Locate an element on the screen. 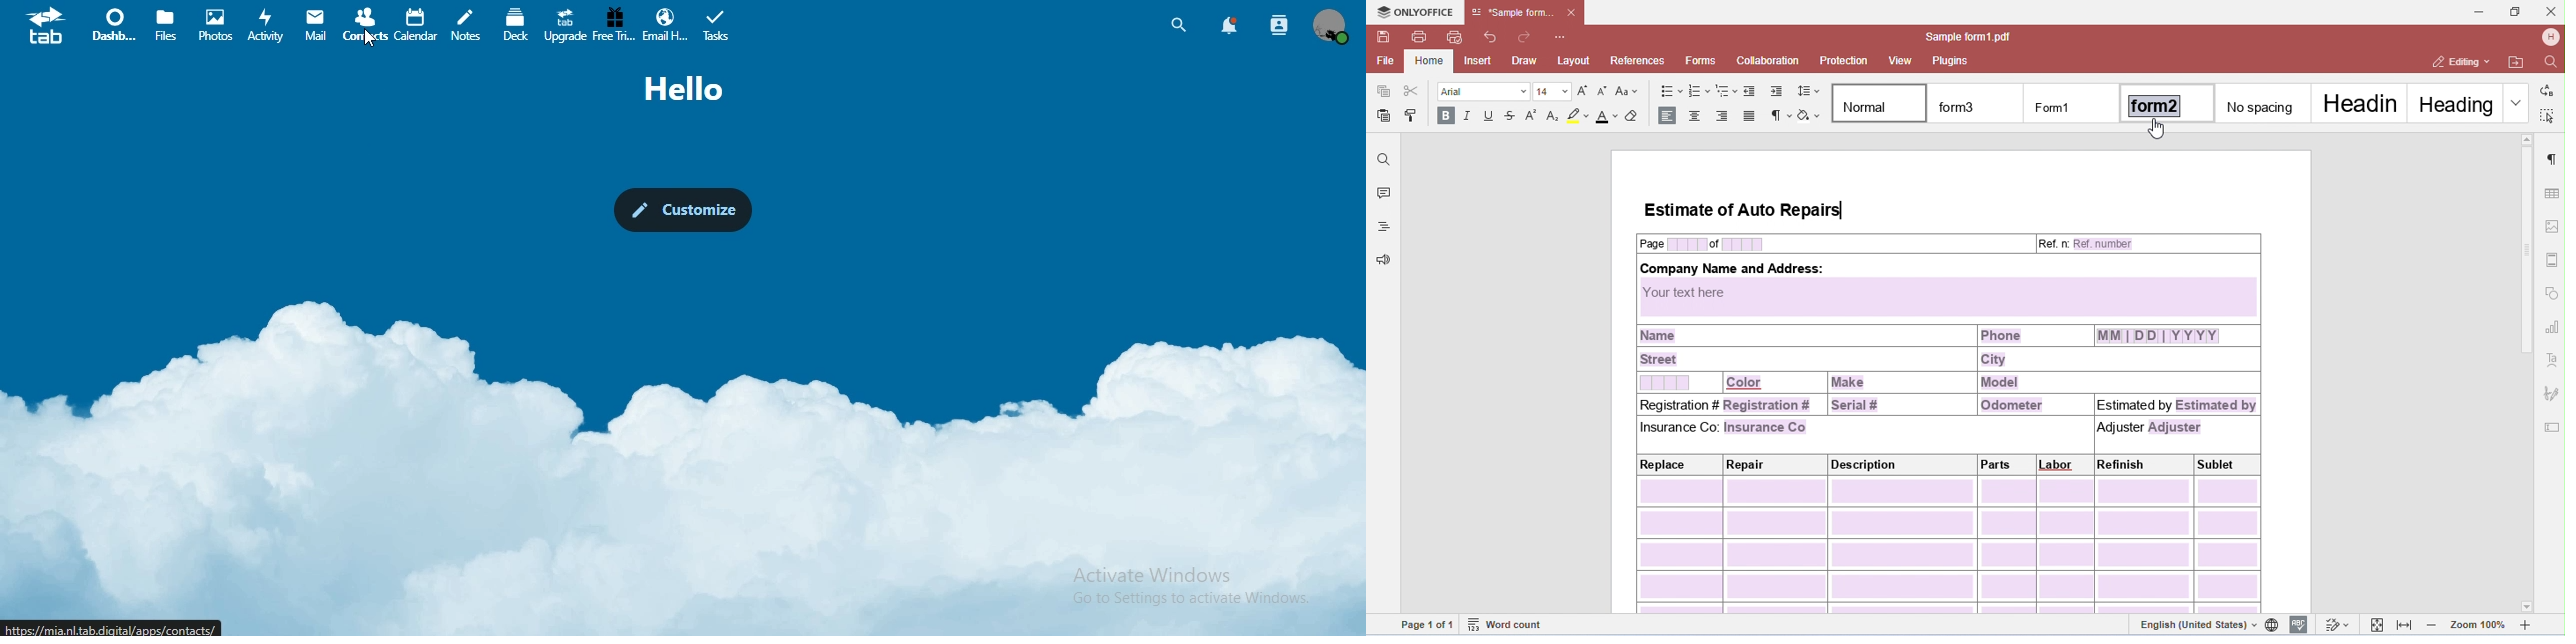 The width and height of the screenshot is (2576, 644). email hosting is located at coordinates (664, 27).